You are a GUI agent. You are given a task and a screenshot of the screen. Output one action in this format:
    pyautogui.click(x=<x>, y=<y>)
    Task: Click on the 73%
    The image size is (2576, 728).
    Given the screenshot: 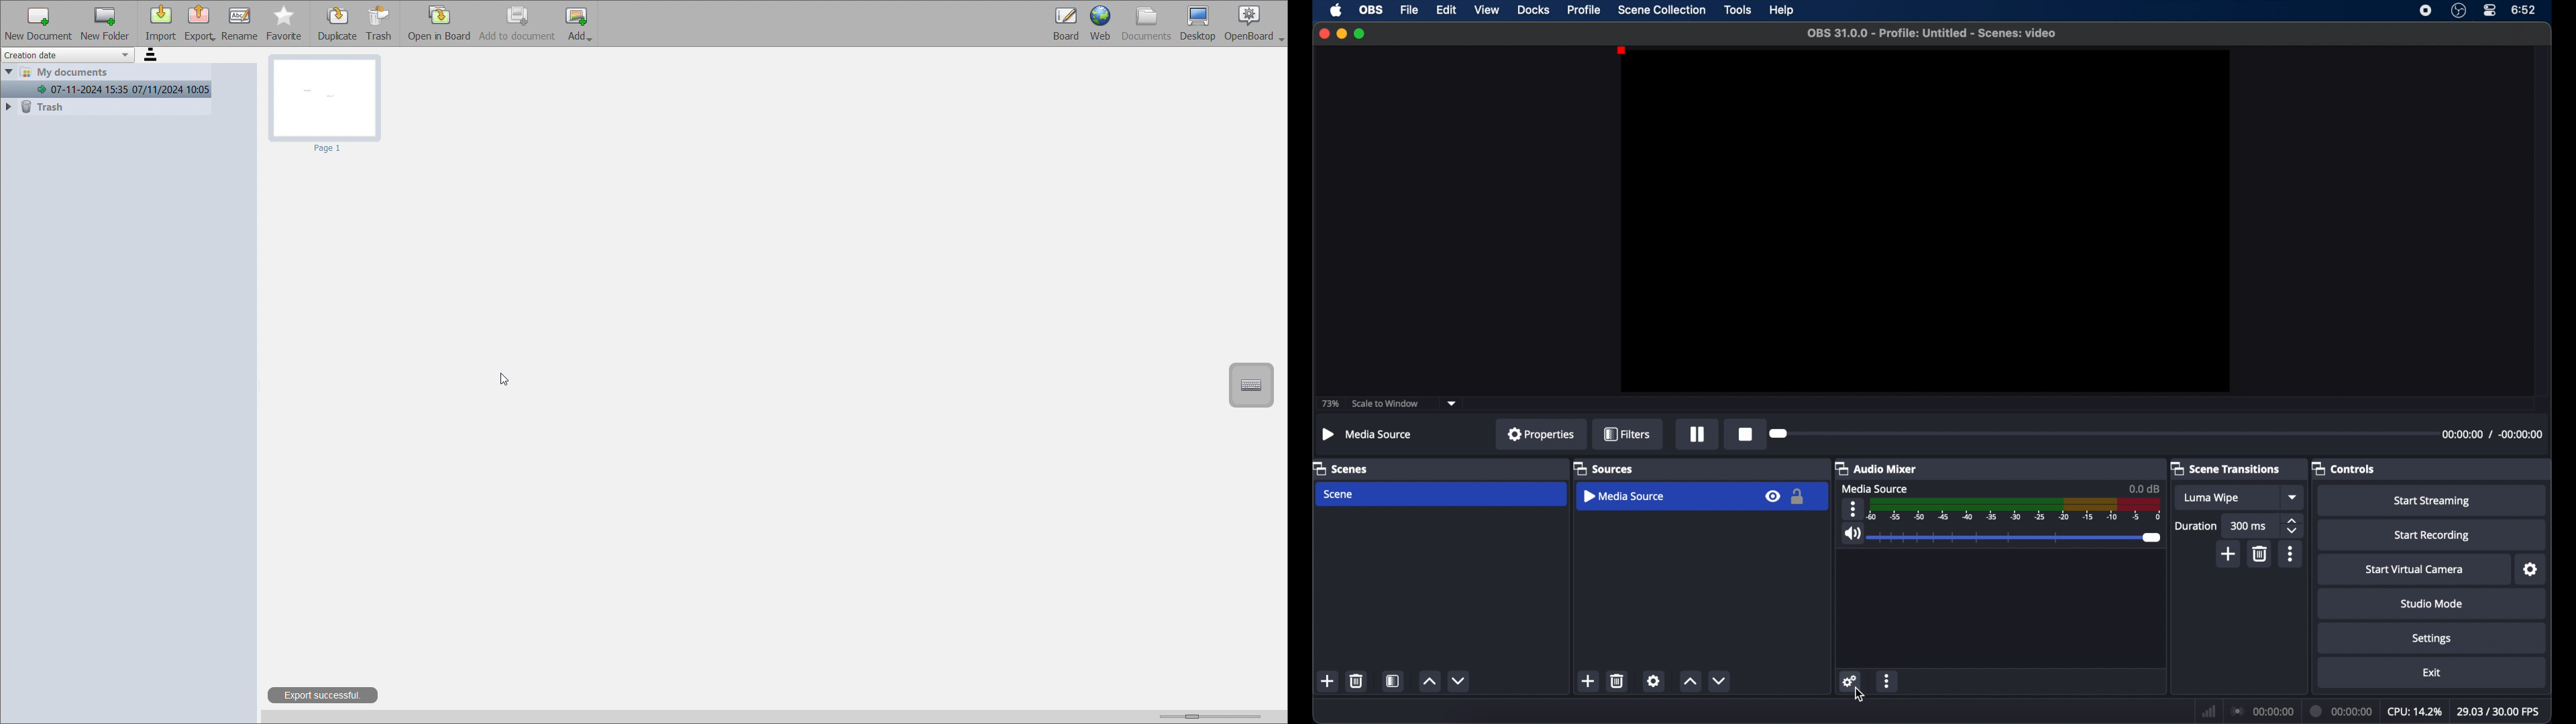 What is the action you would take?
    pyautogui.click(x=1329, y=404)
    